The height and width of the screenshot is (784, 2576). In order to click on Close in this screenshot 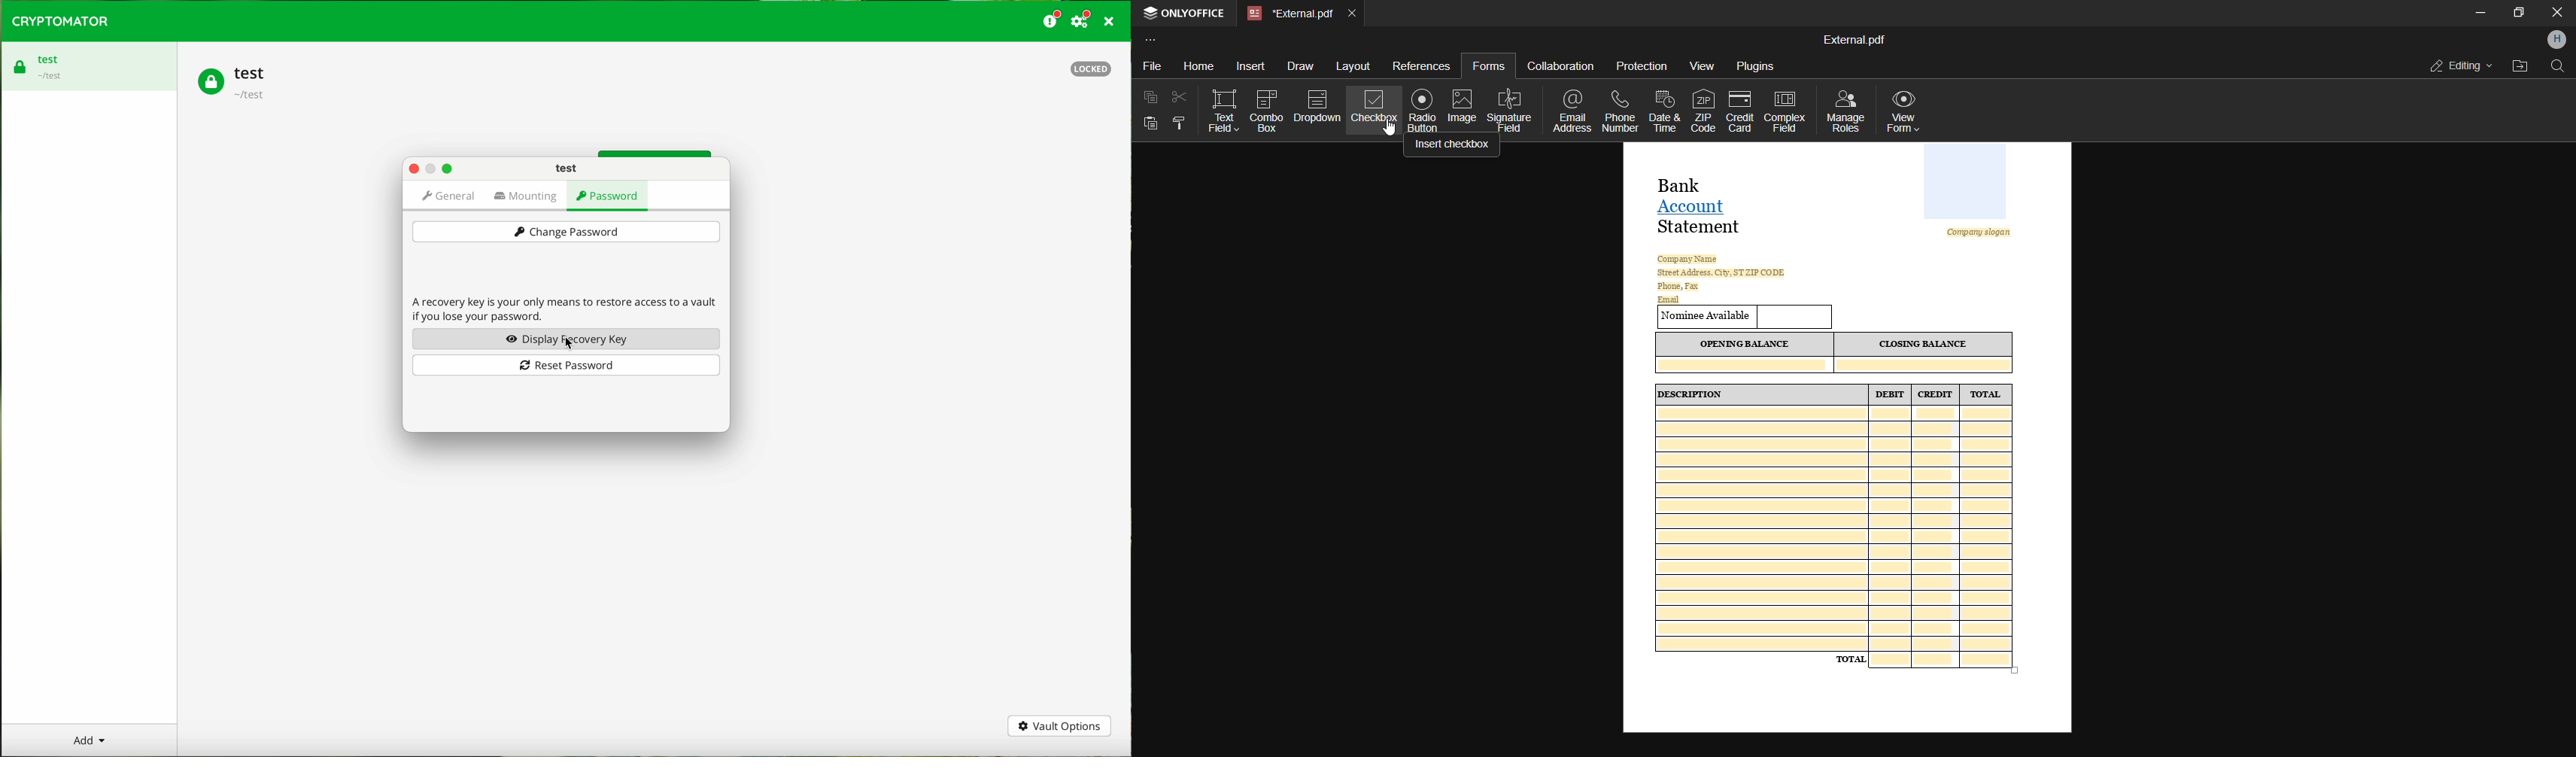, I will do `click(2556, 13)`.